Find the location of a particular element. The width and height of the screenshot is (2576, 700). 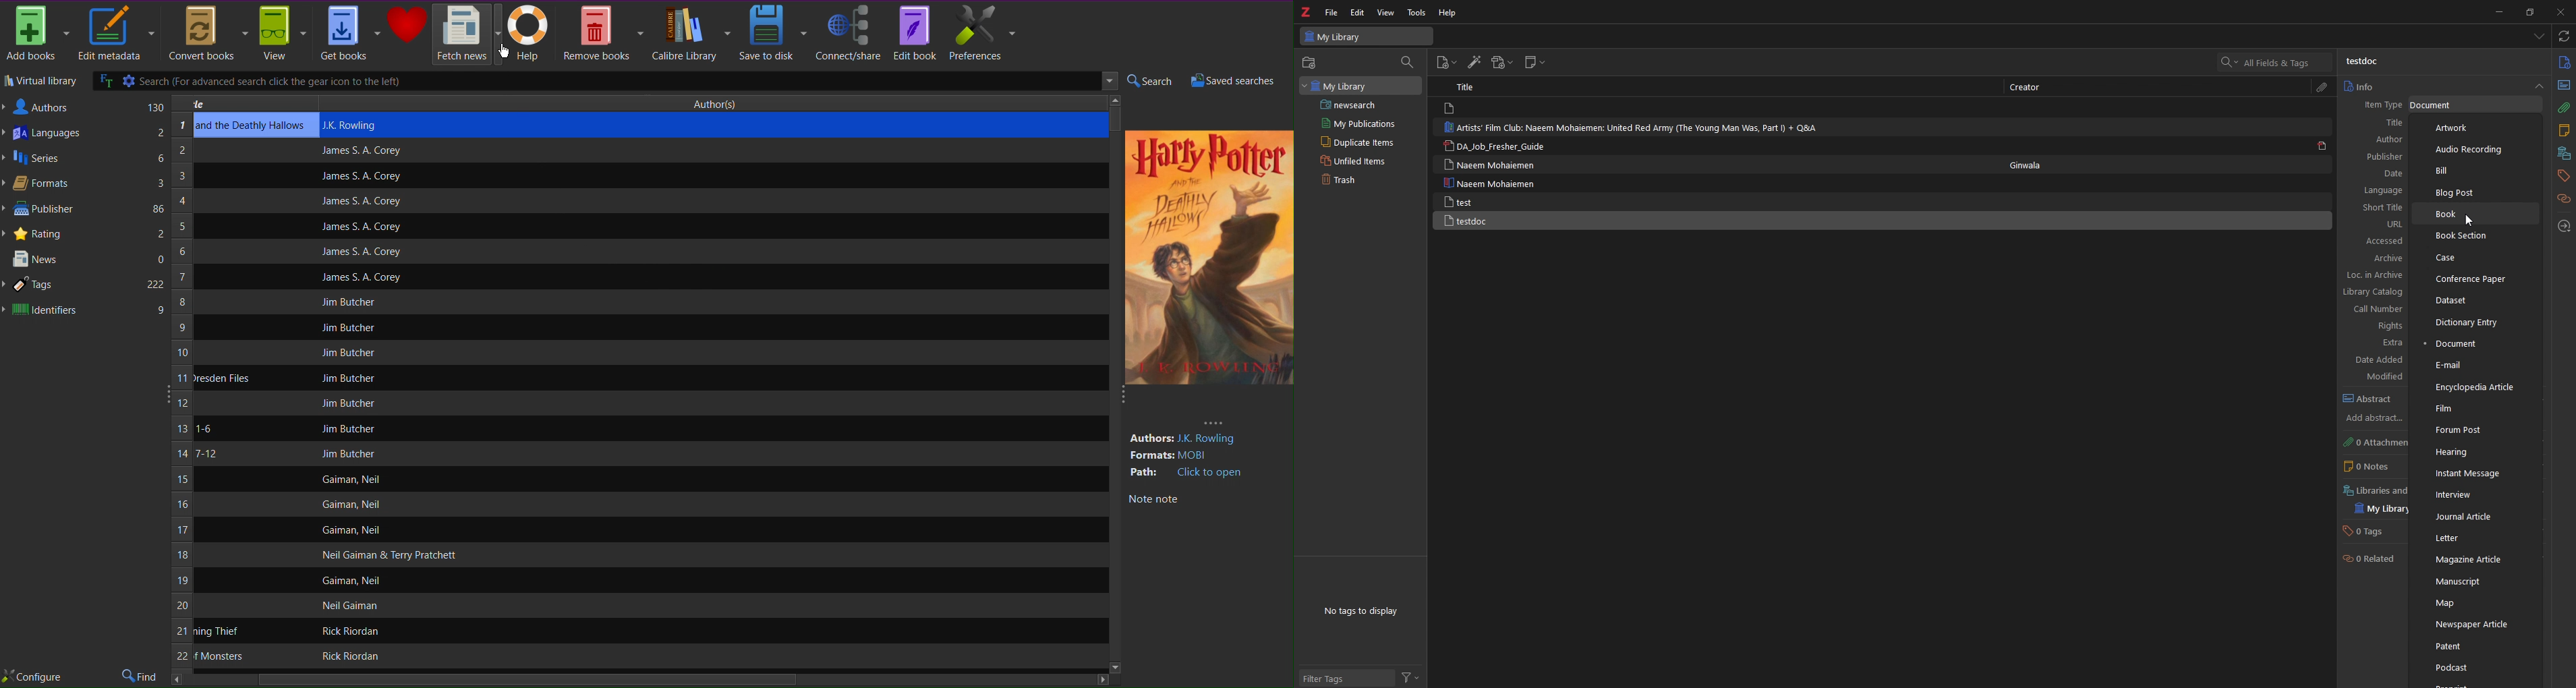

7-12 is located at coordinates (205, 454).